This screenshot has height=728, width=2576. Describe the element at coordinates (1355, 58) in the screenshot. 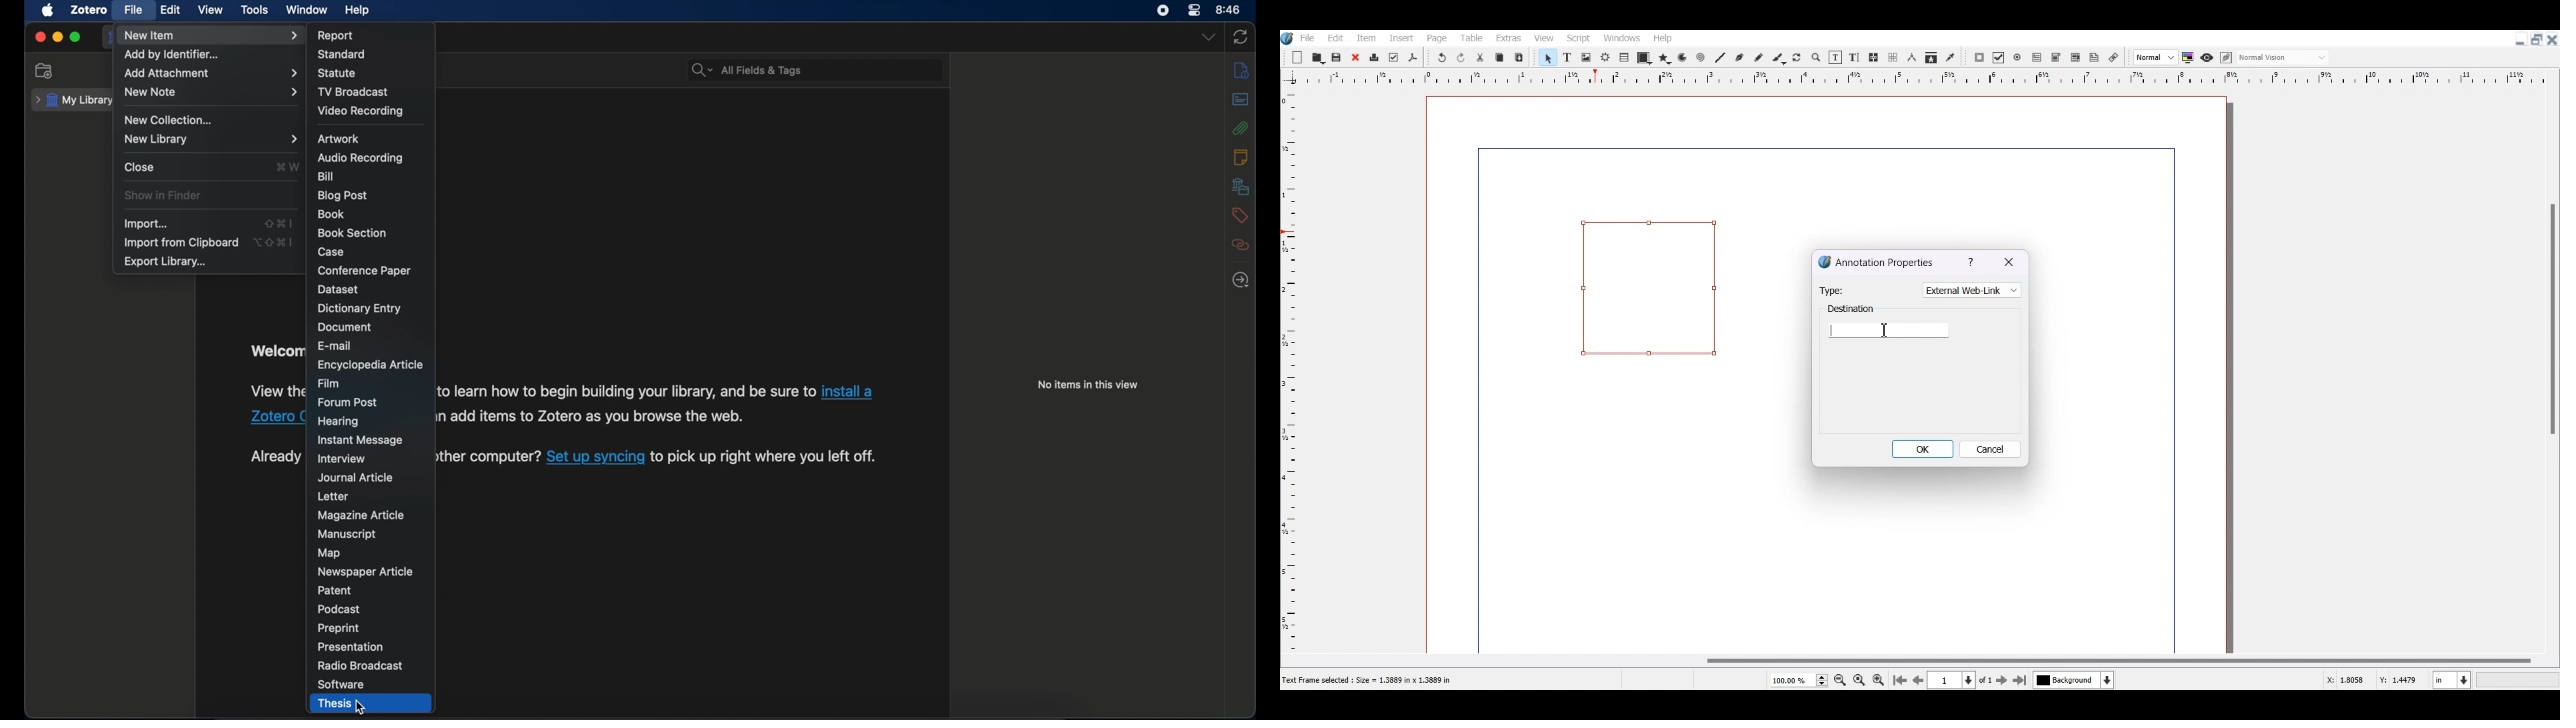

I see `Close` at that location.